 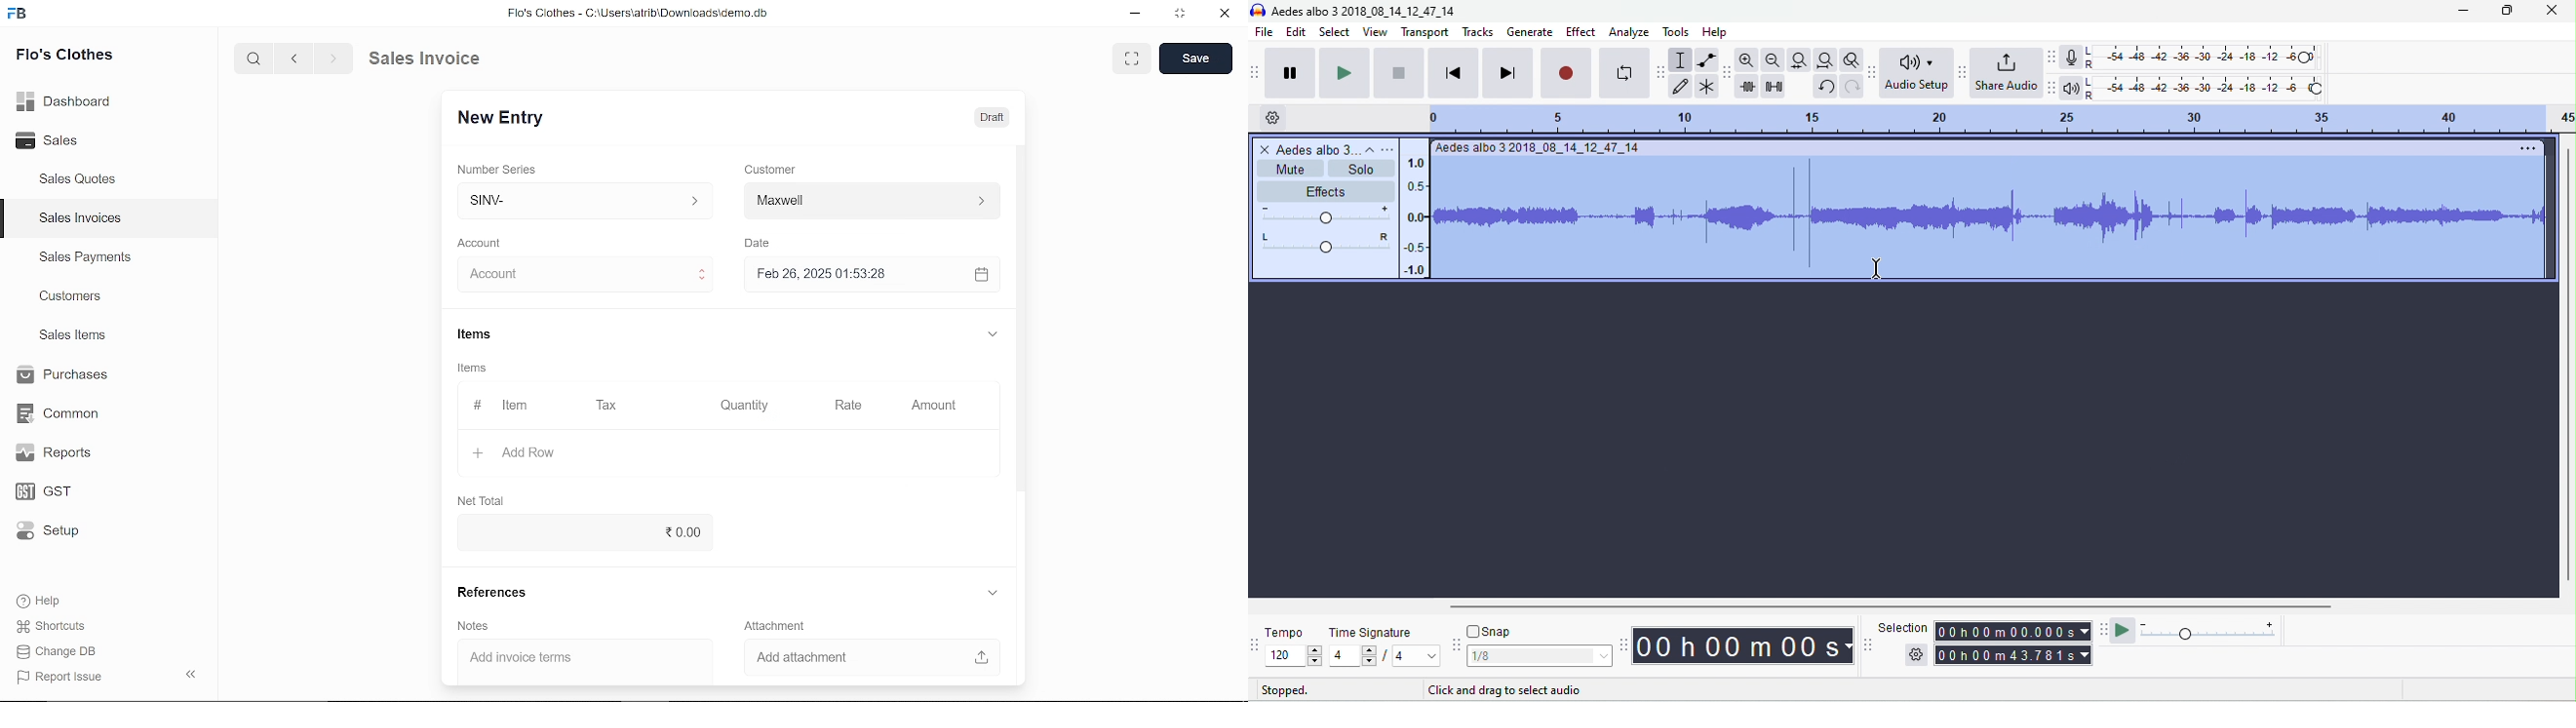 I want to click on Help, so click(x=52, y=601).